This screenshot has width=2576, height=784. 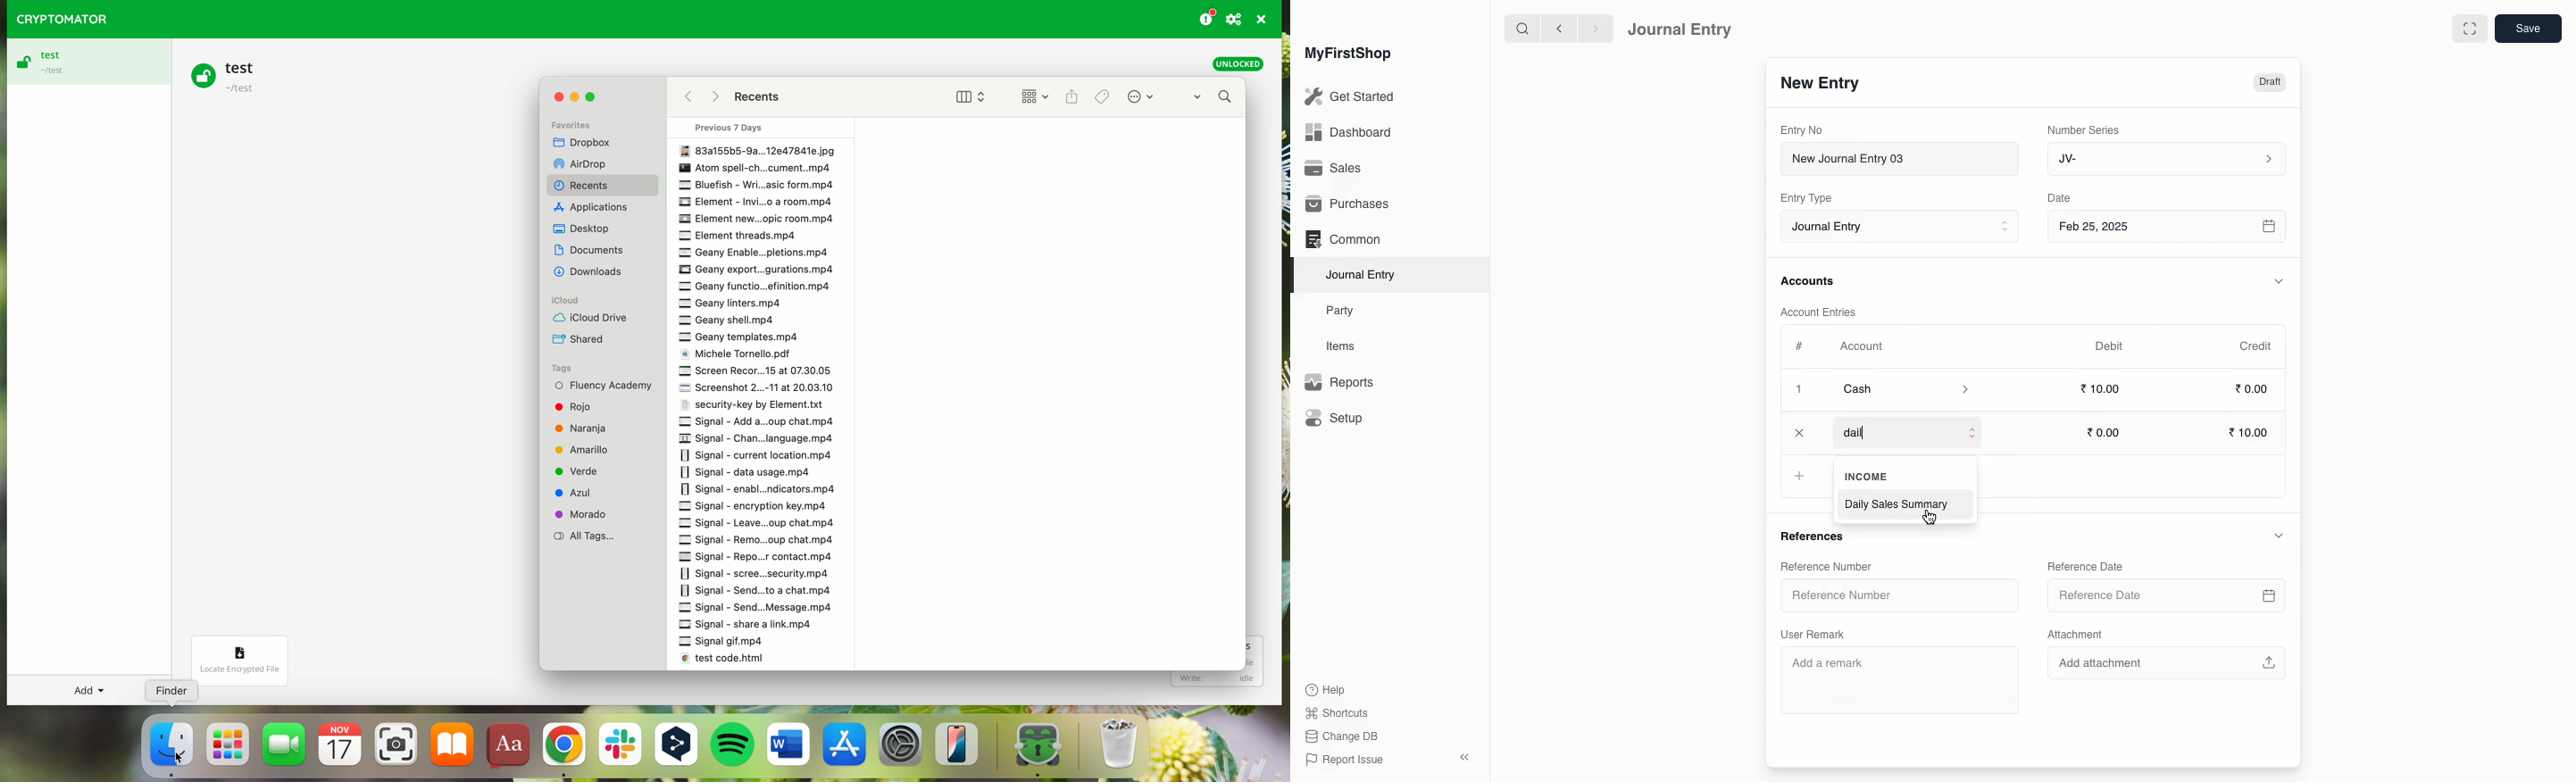 I want to click on New Journal Entry 03, so click(x=1905, y=160).